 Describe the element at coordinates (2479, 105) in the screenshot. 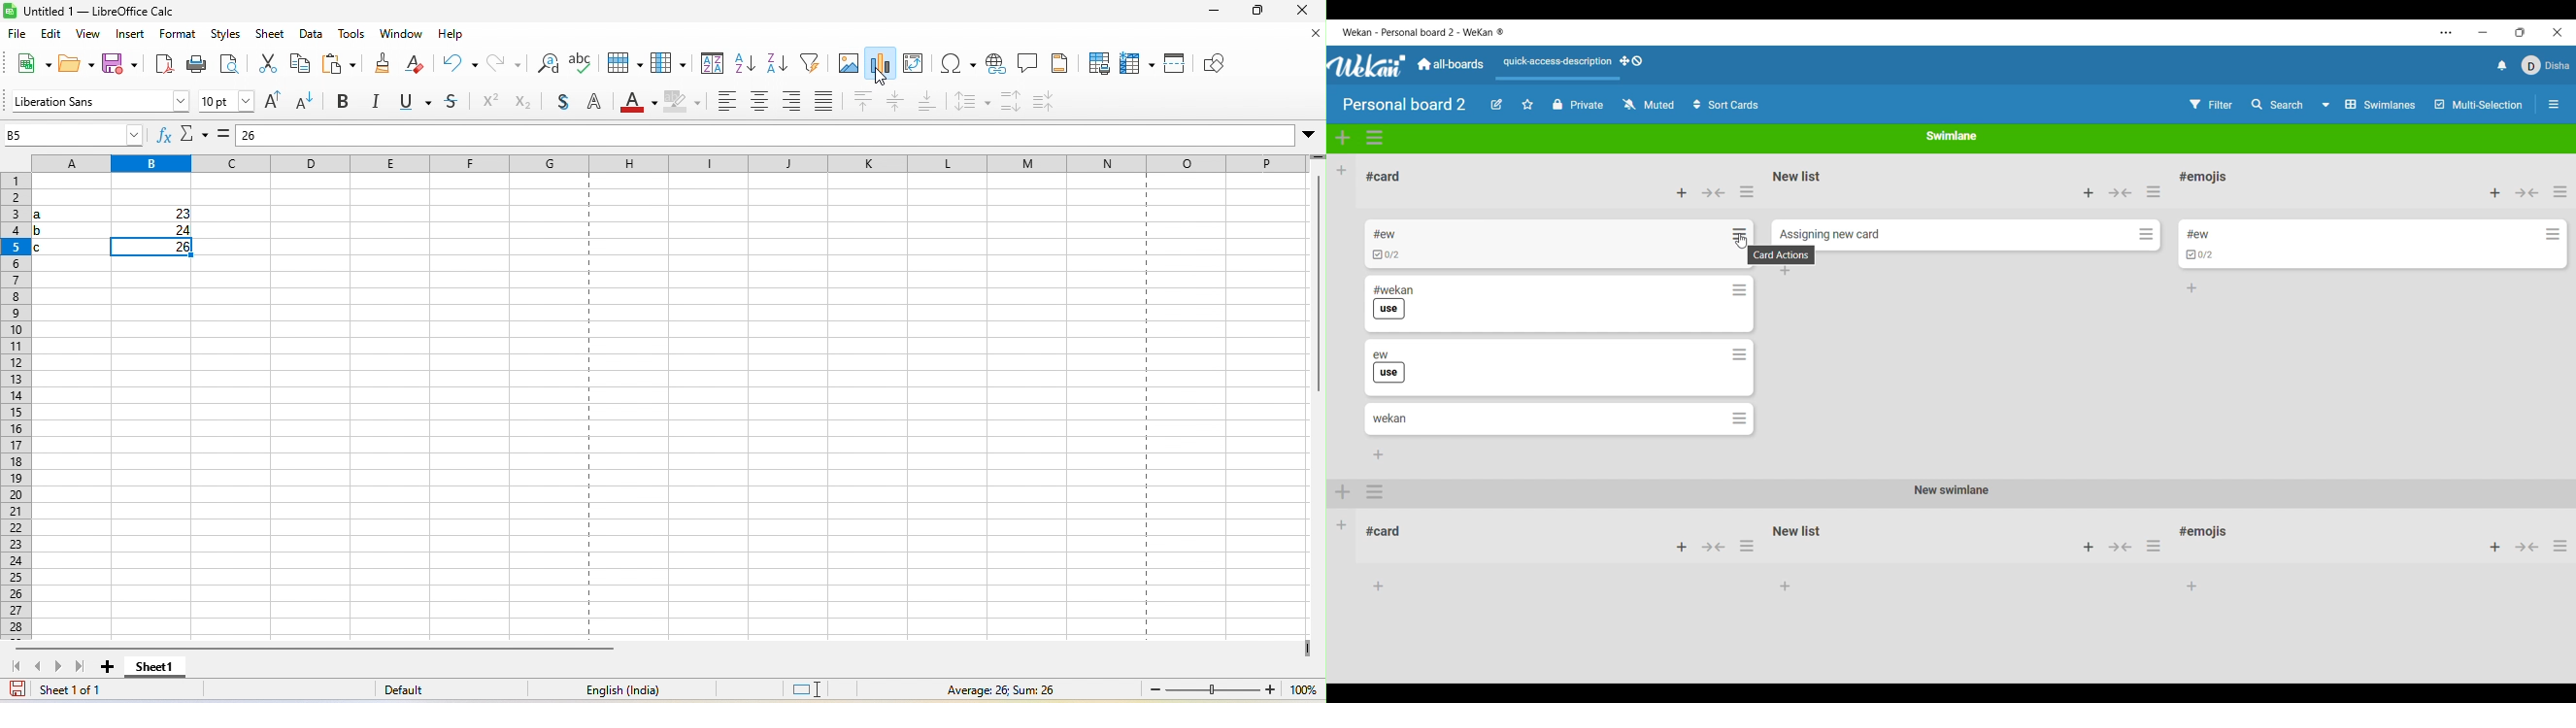

I see `Multi selection` at that location.